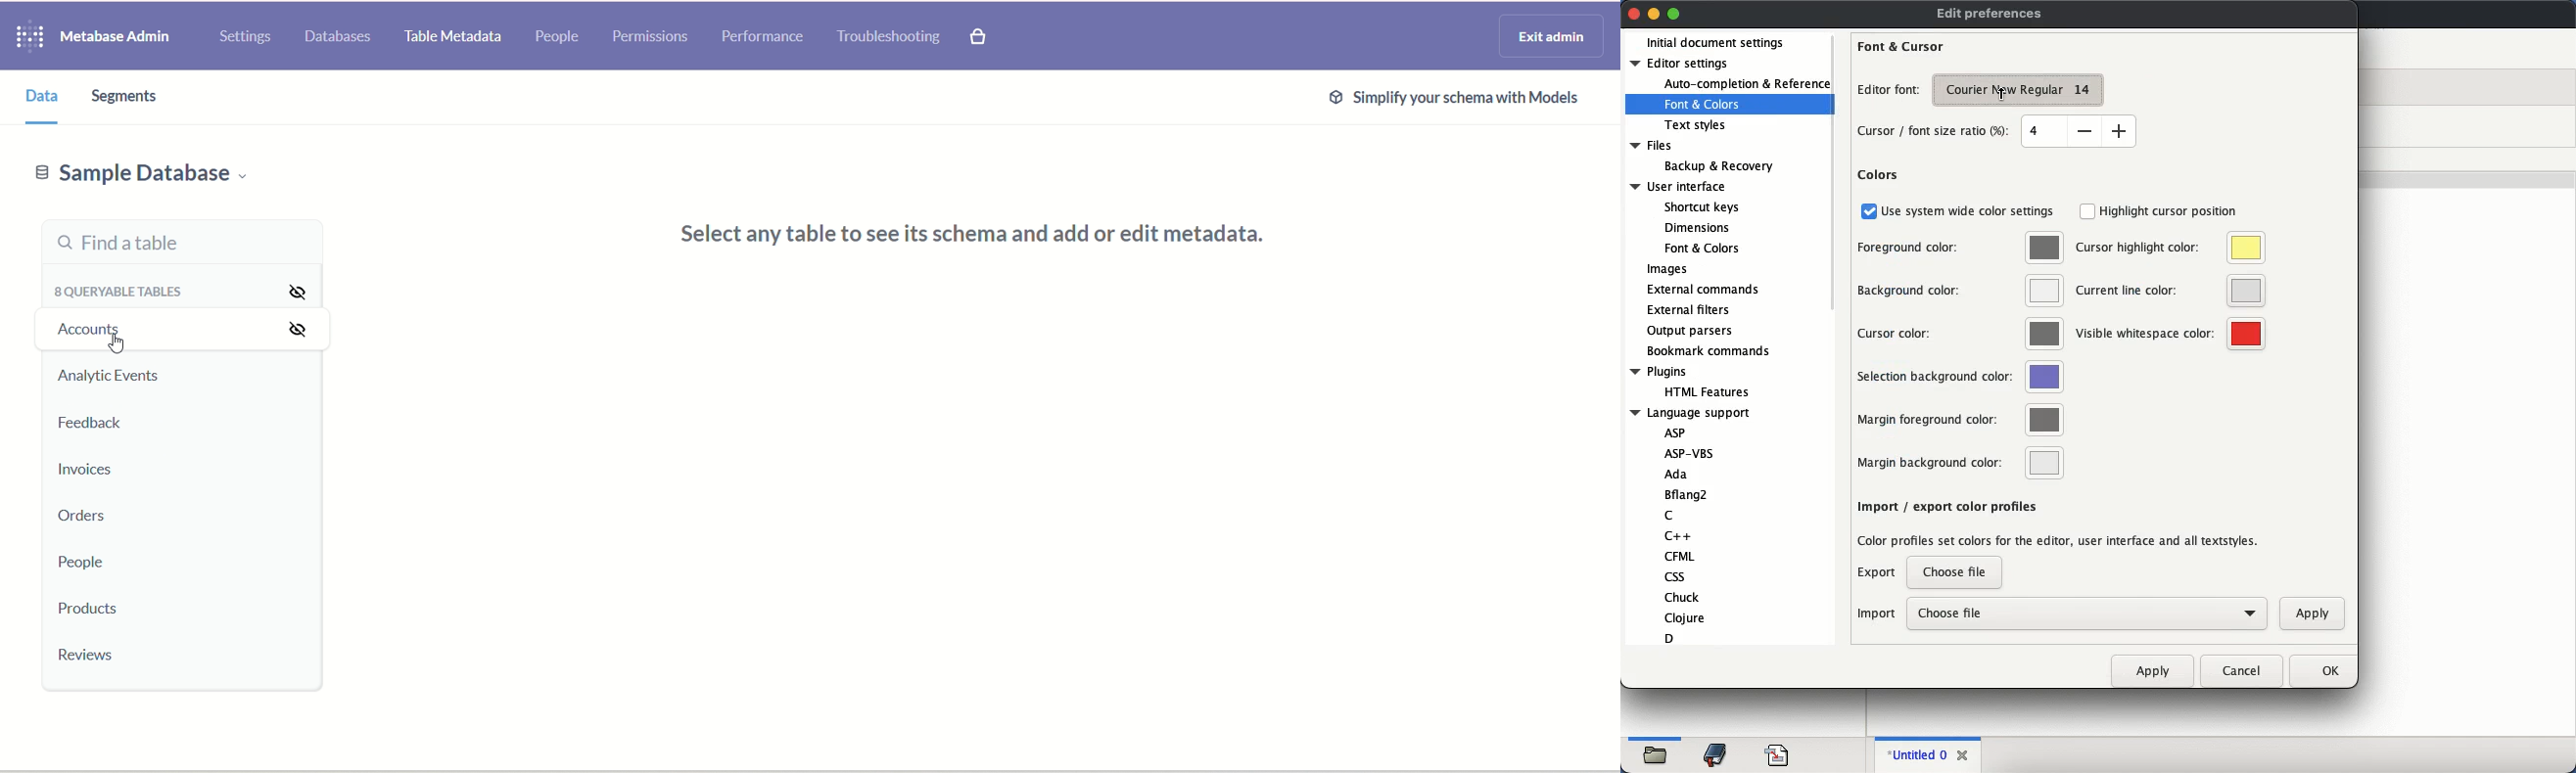  Describe the element at coordinates (2043, 131) in the screenshot. I see `enter size` at that location.